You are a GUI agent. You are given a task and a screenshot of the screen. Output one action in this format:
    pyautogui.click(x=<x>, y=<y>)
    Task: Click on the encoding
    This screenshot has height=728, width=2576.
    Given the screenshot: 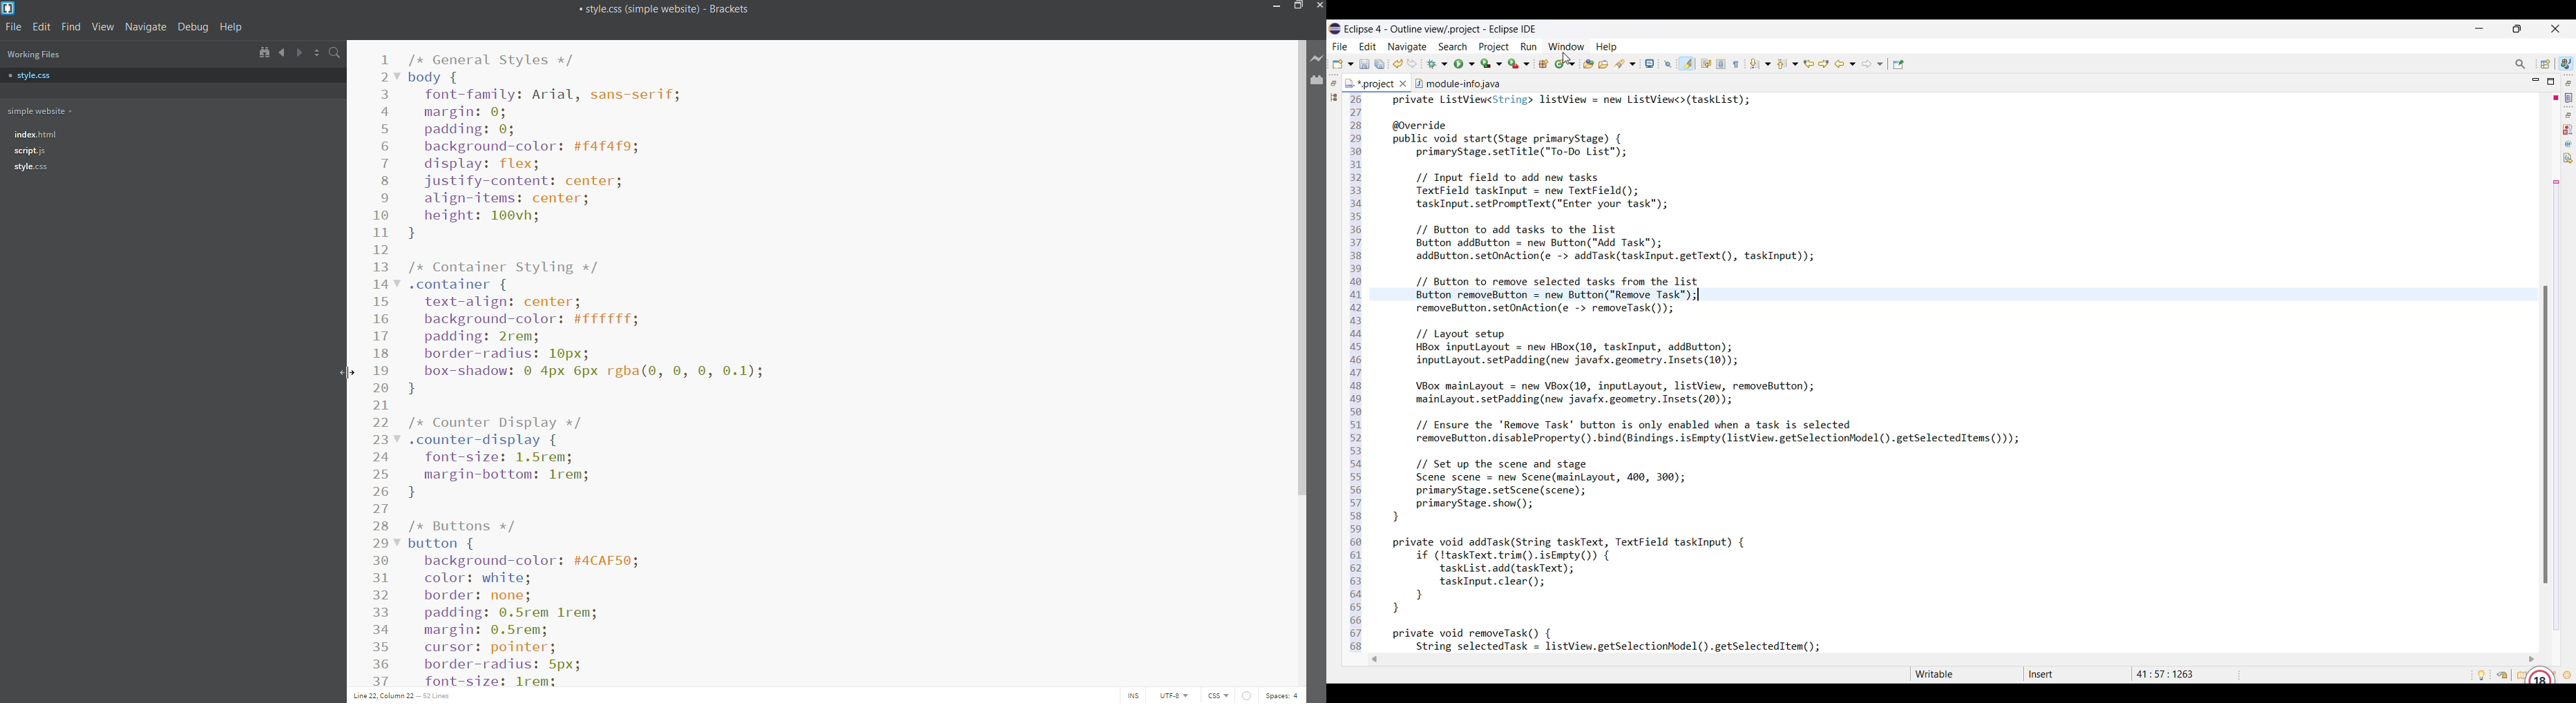 What is the action you would take?
    pyautogui.click(x=1172, y=695)
    